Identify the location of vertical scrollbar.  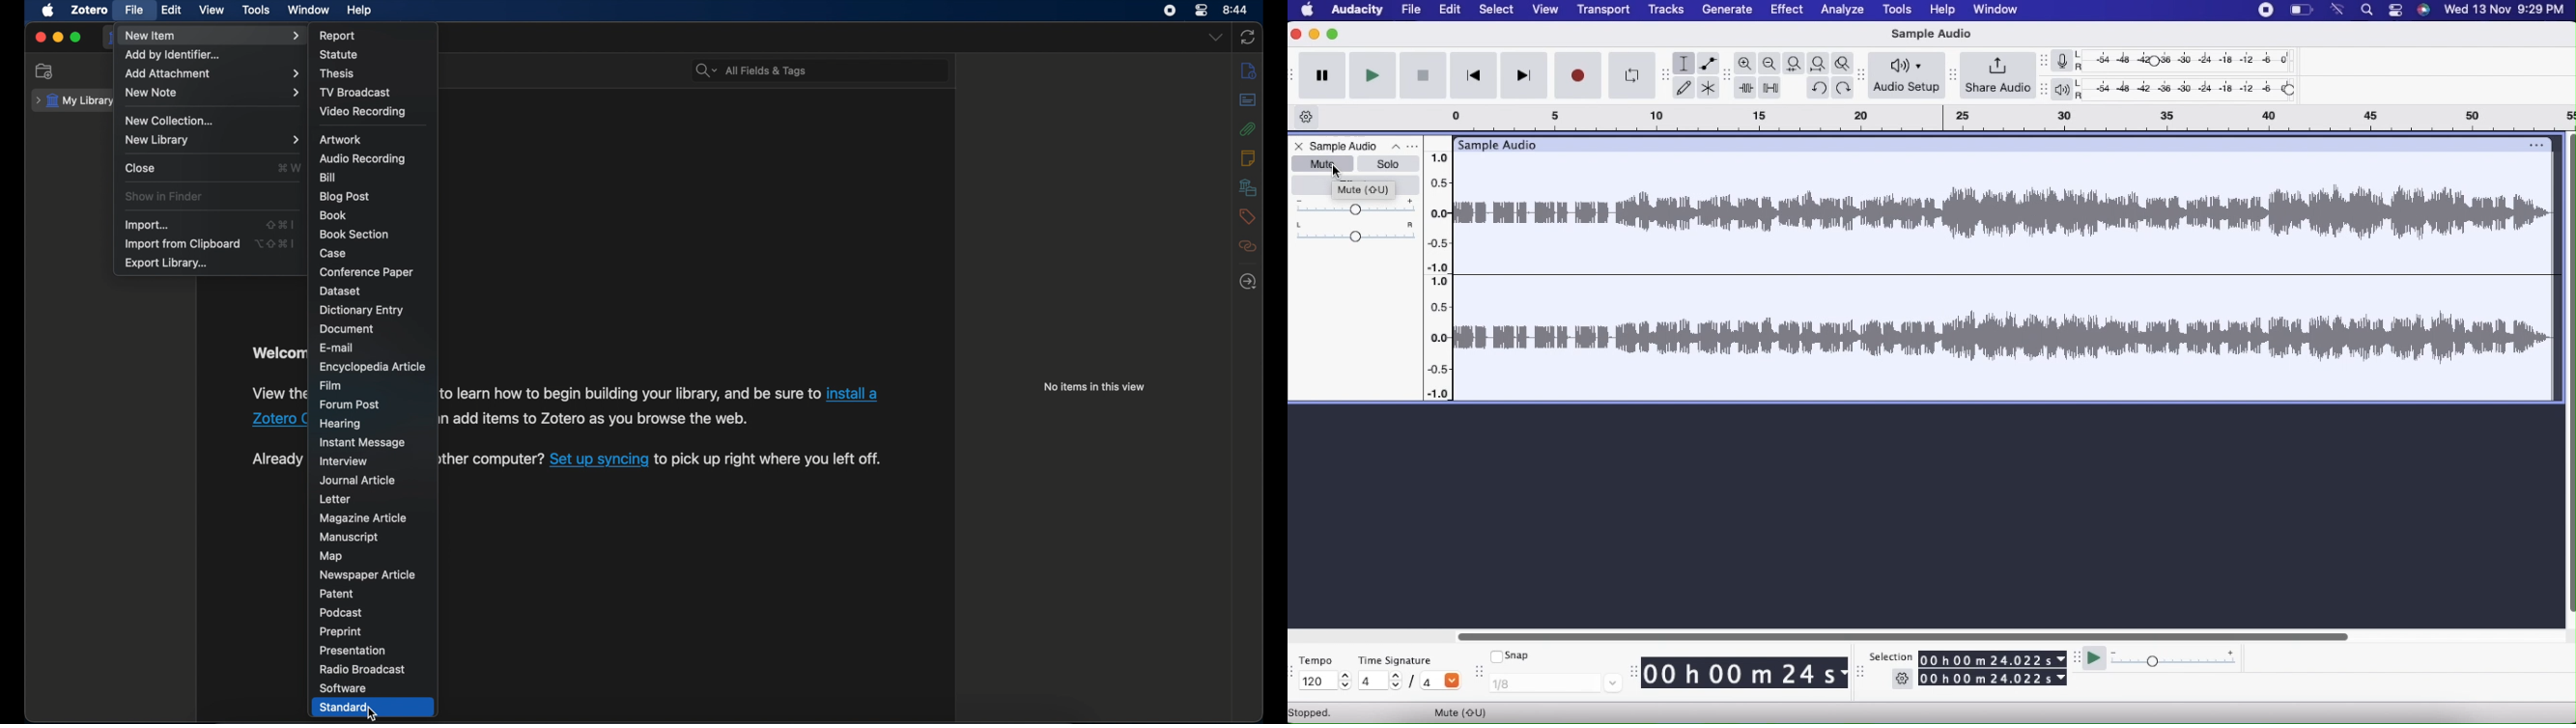
(2568, 381).